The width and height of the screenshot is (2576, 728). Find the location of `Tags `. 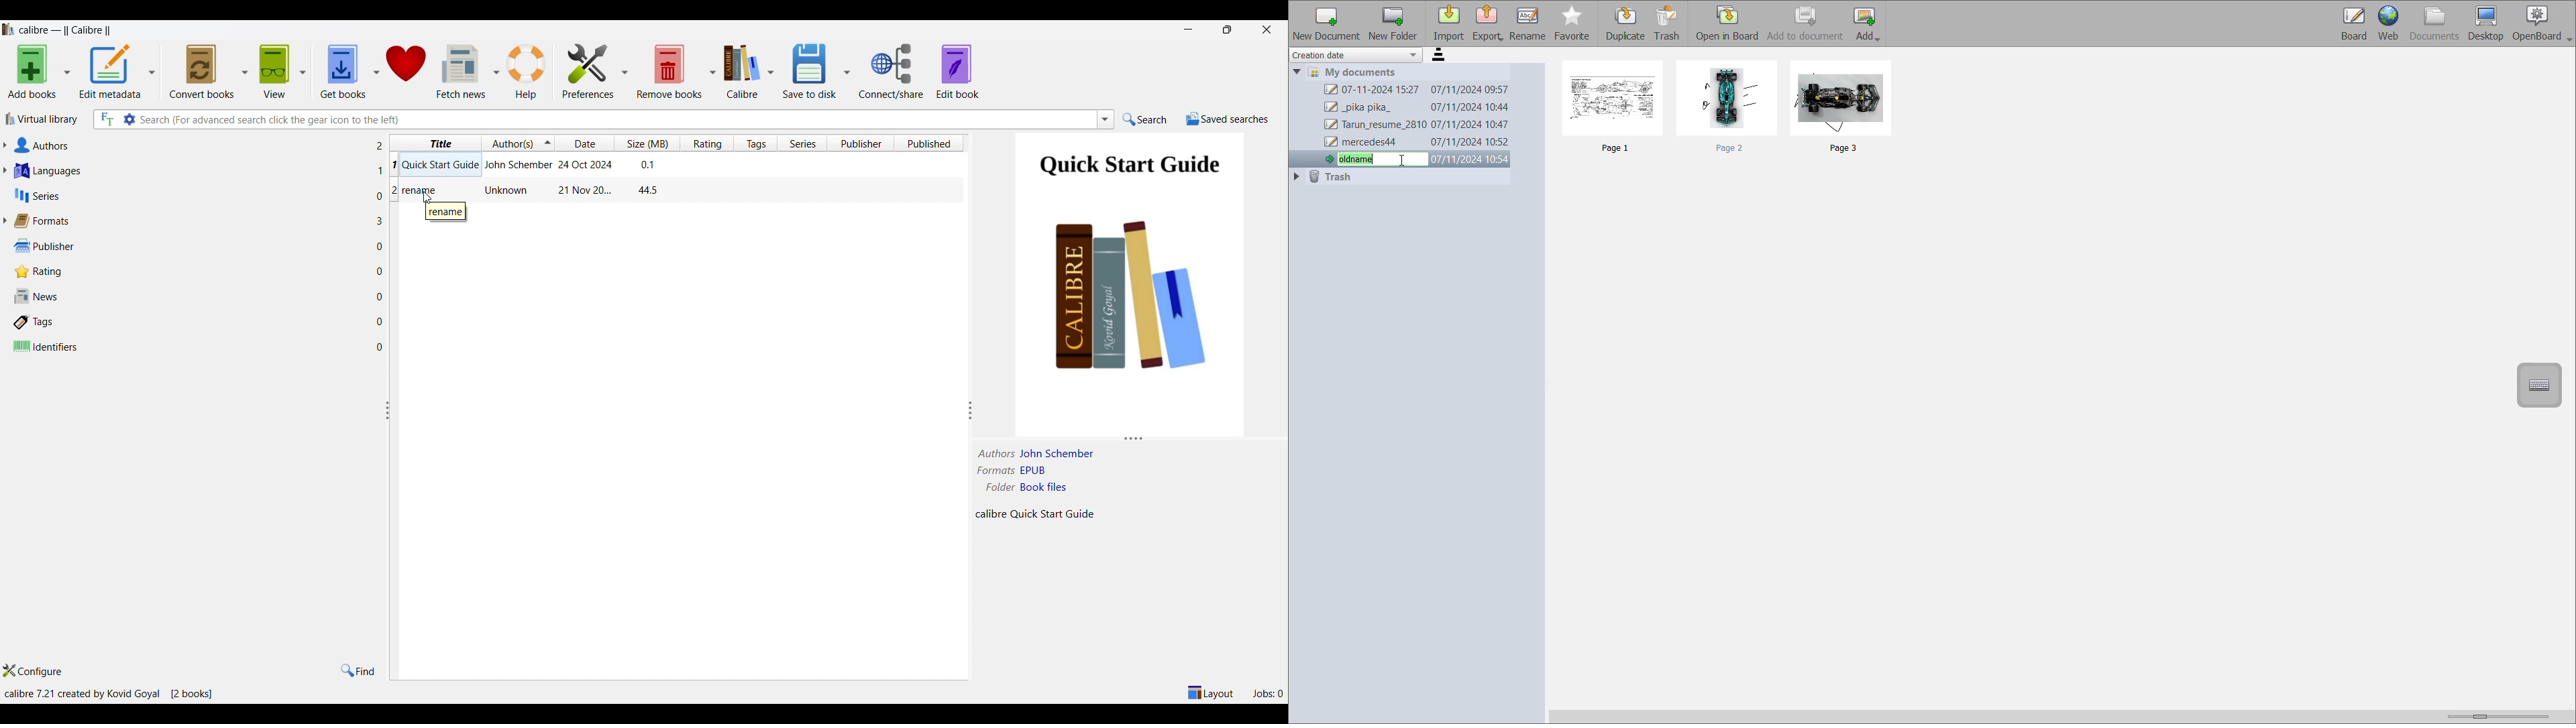

Tags  is located at coordinates (191, 323).